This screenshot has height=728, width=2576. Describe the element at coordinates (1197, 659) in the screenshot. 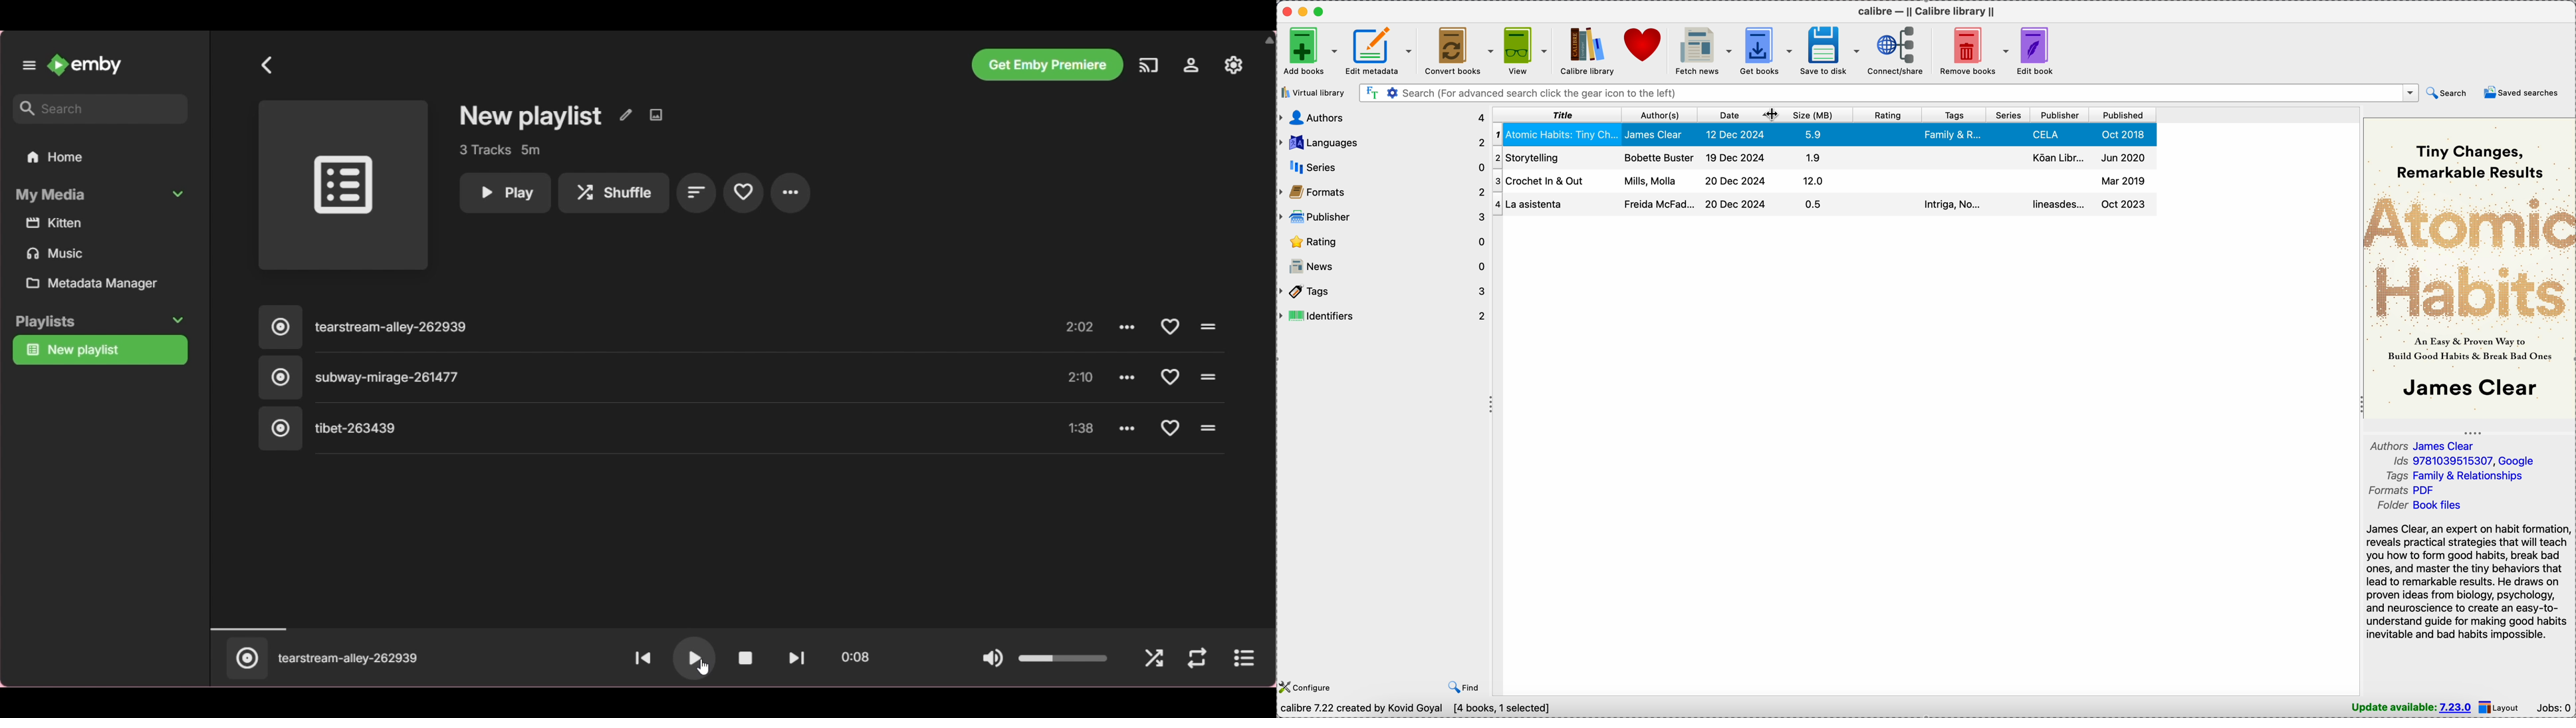

I see `Repeat mode` at that location.